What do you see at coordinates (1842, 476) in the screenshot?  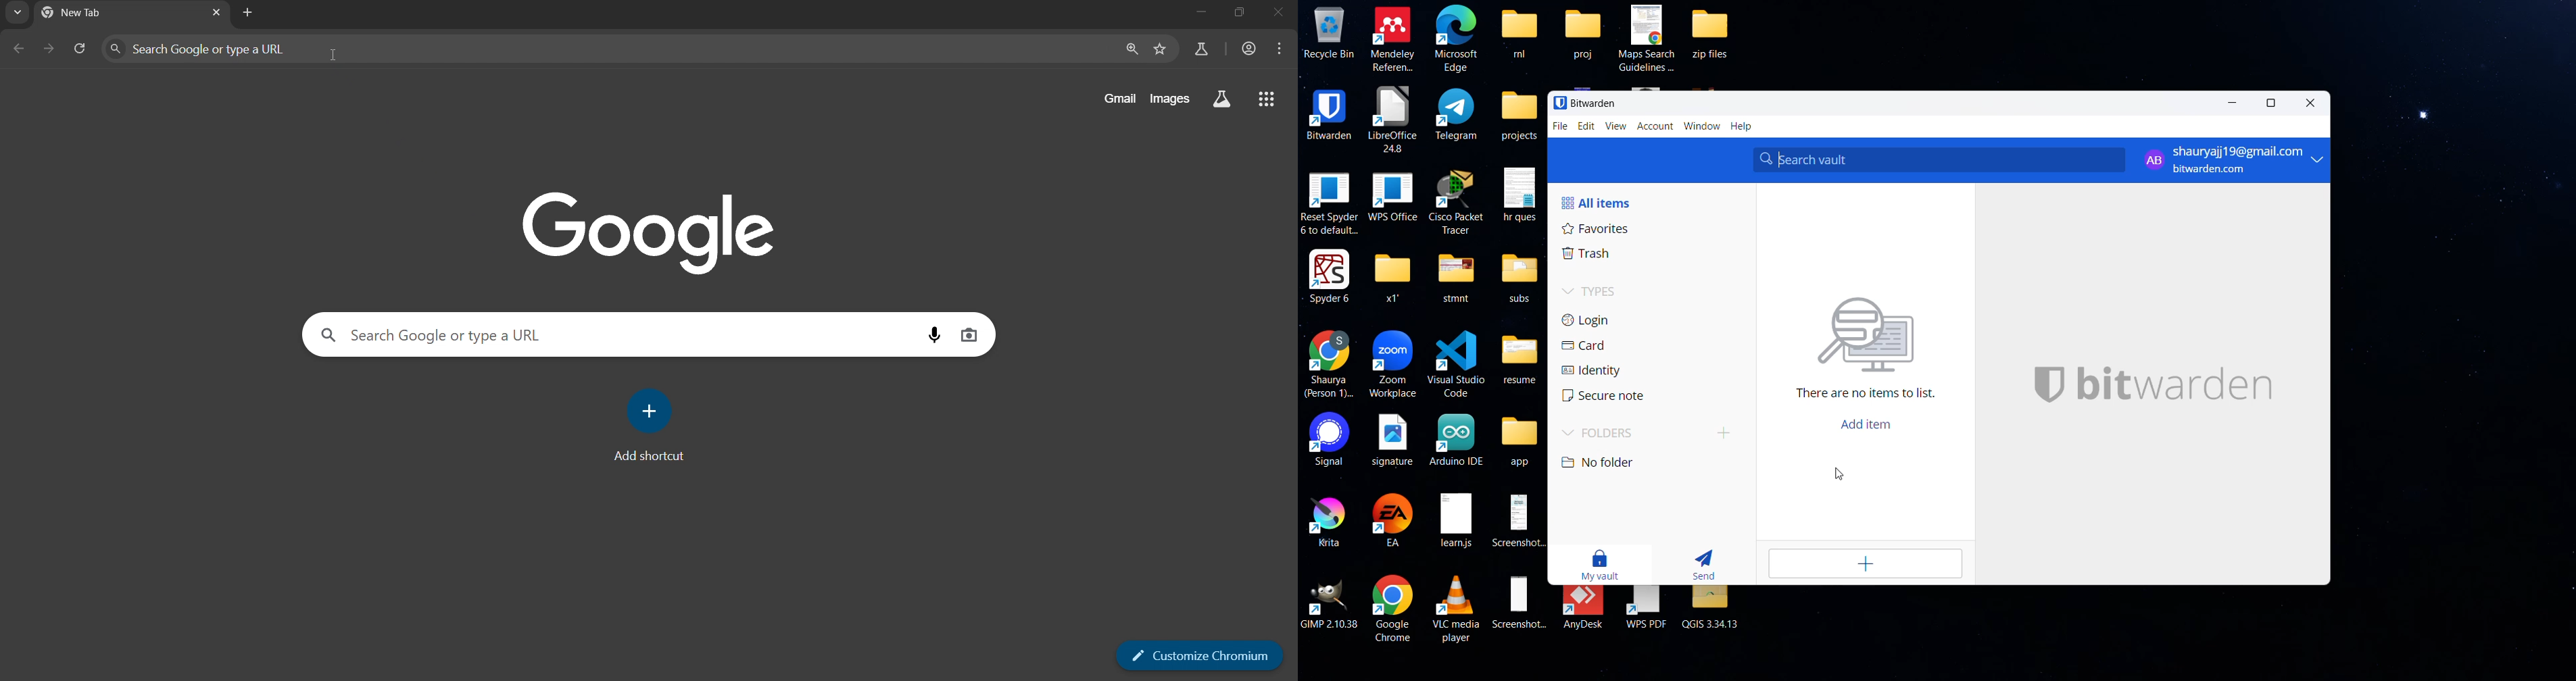 I see `cursor` at bounding box center [1842, 476].